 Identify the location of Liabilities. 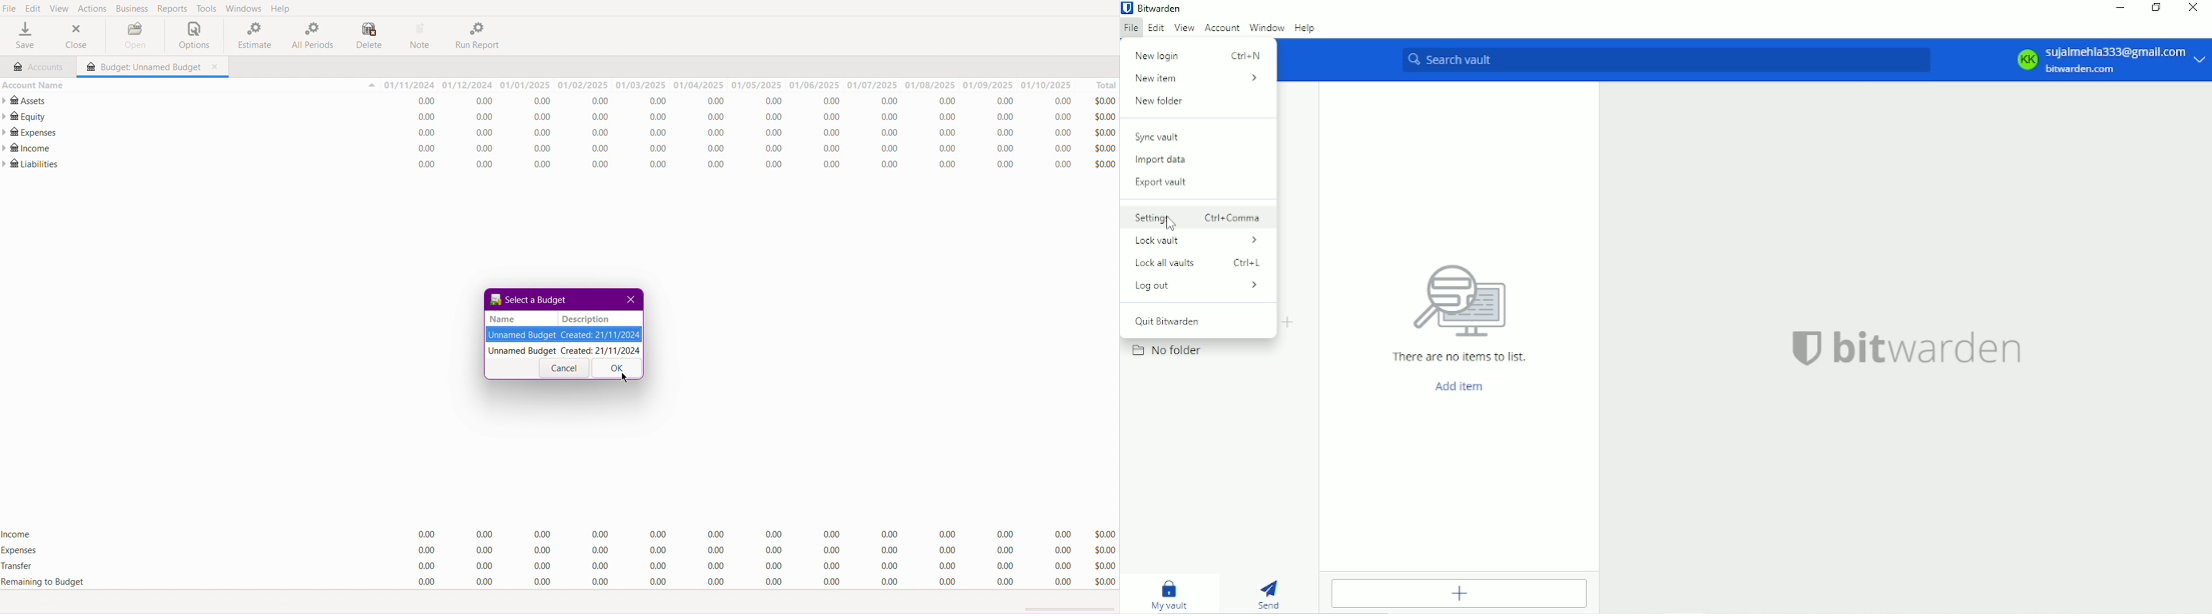
(32, 164).